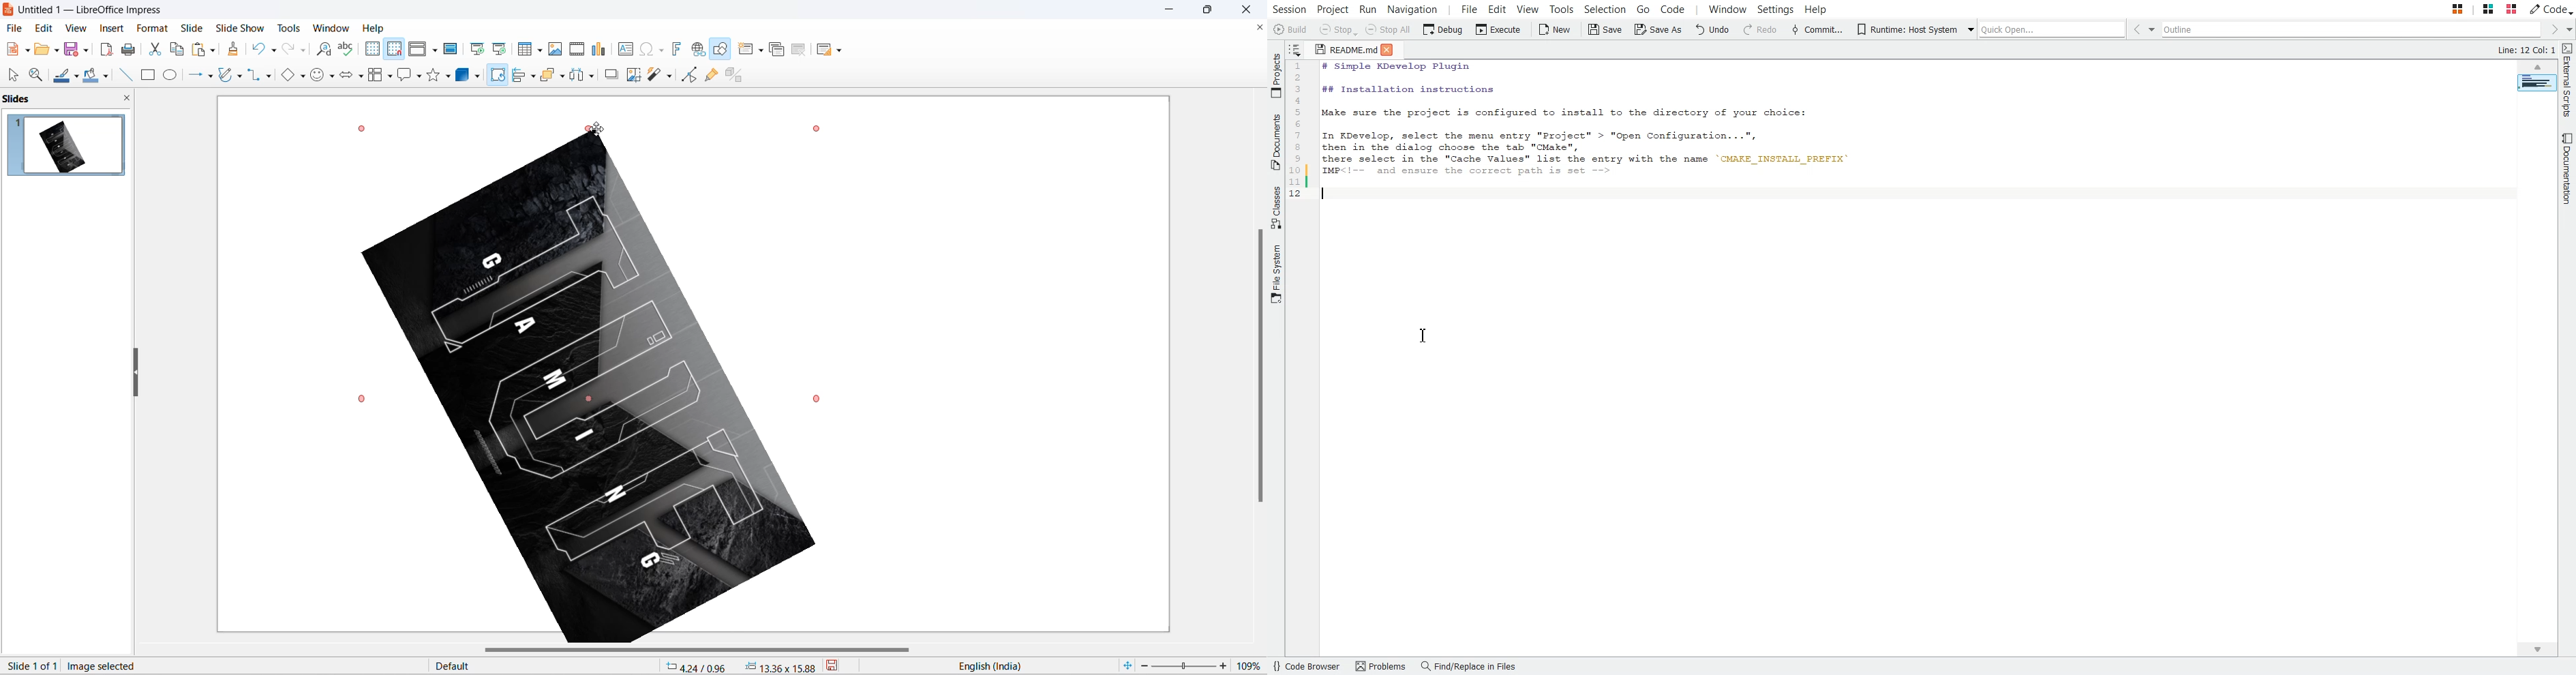 Image resolution: width=2576 pixels, height=700 pixels. Describe the element at coordinates (212, 48) in the screenshot. I see `paste options` at that location.